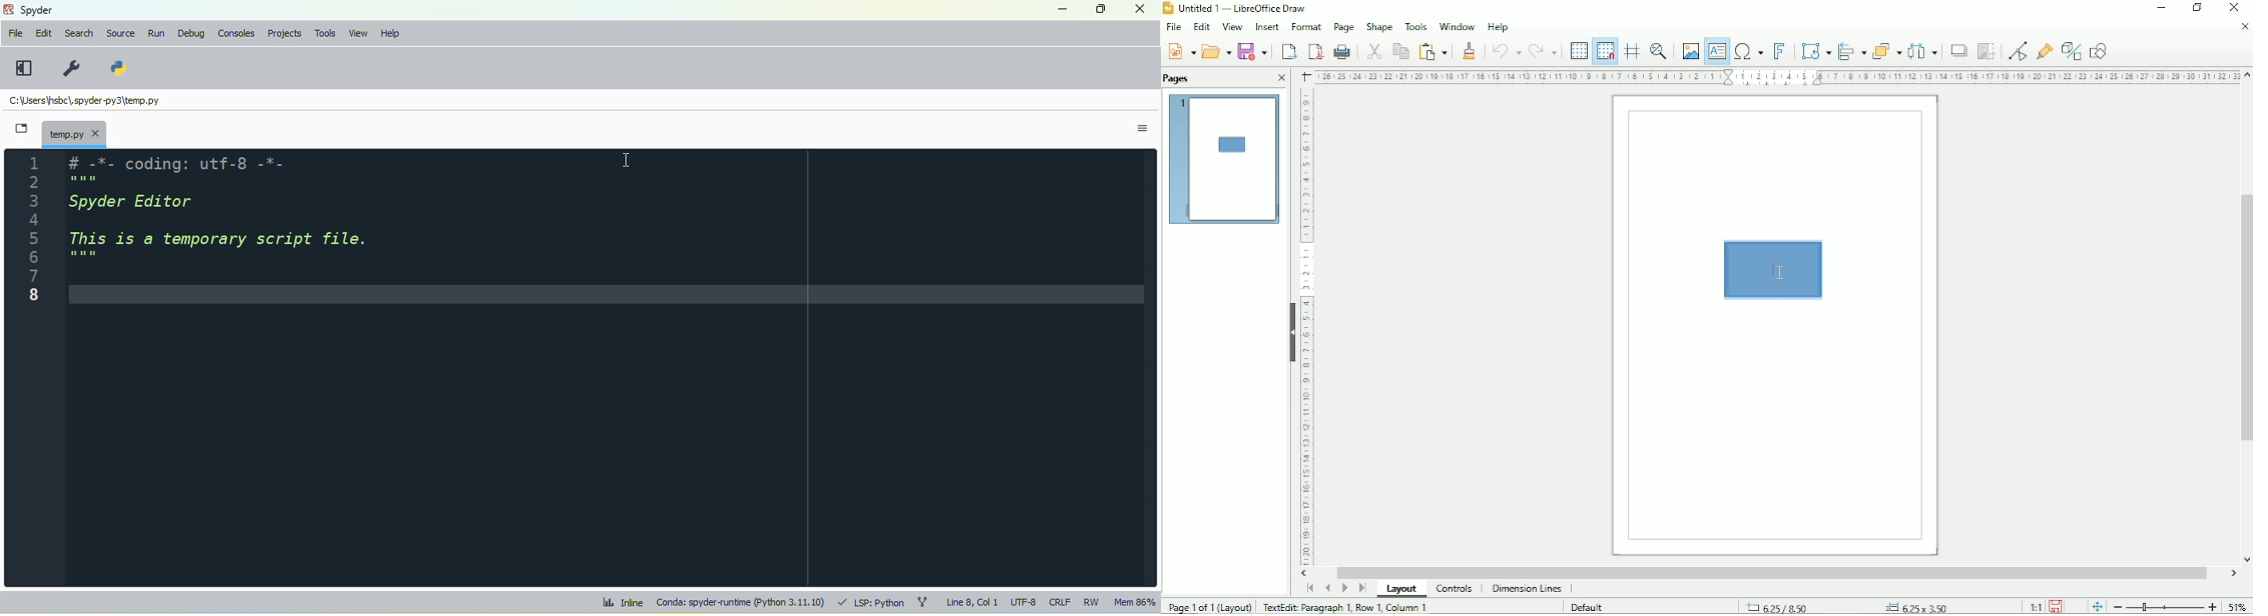 Image resolution: width=2268 pixels, height=616 pixels. What do you see at coordinates (1775, 268) in the screenshot?
I see `Rectangle` at bounding box center [1775, 268].